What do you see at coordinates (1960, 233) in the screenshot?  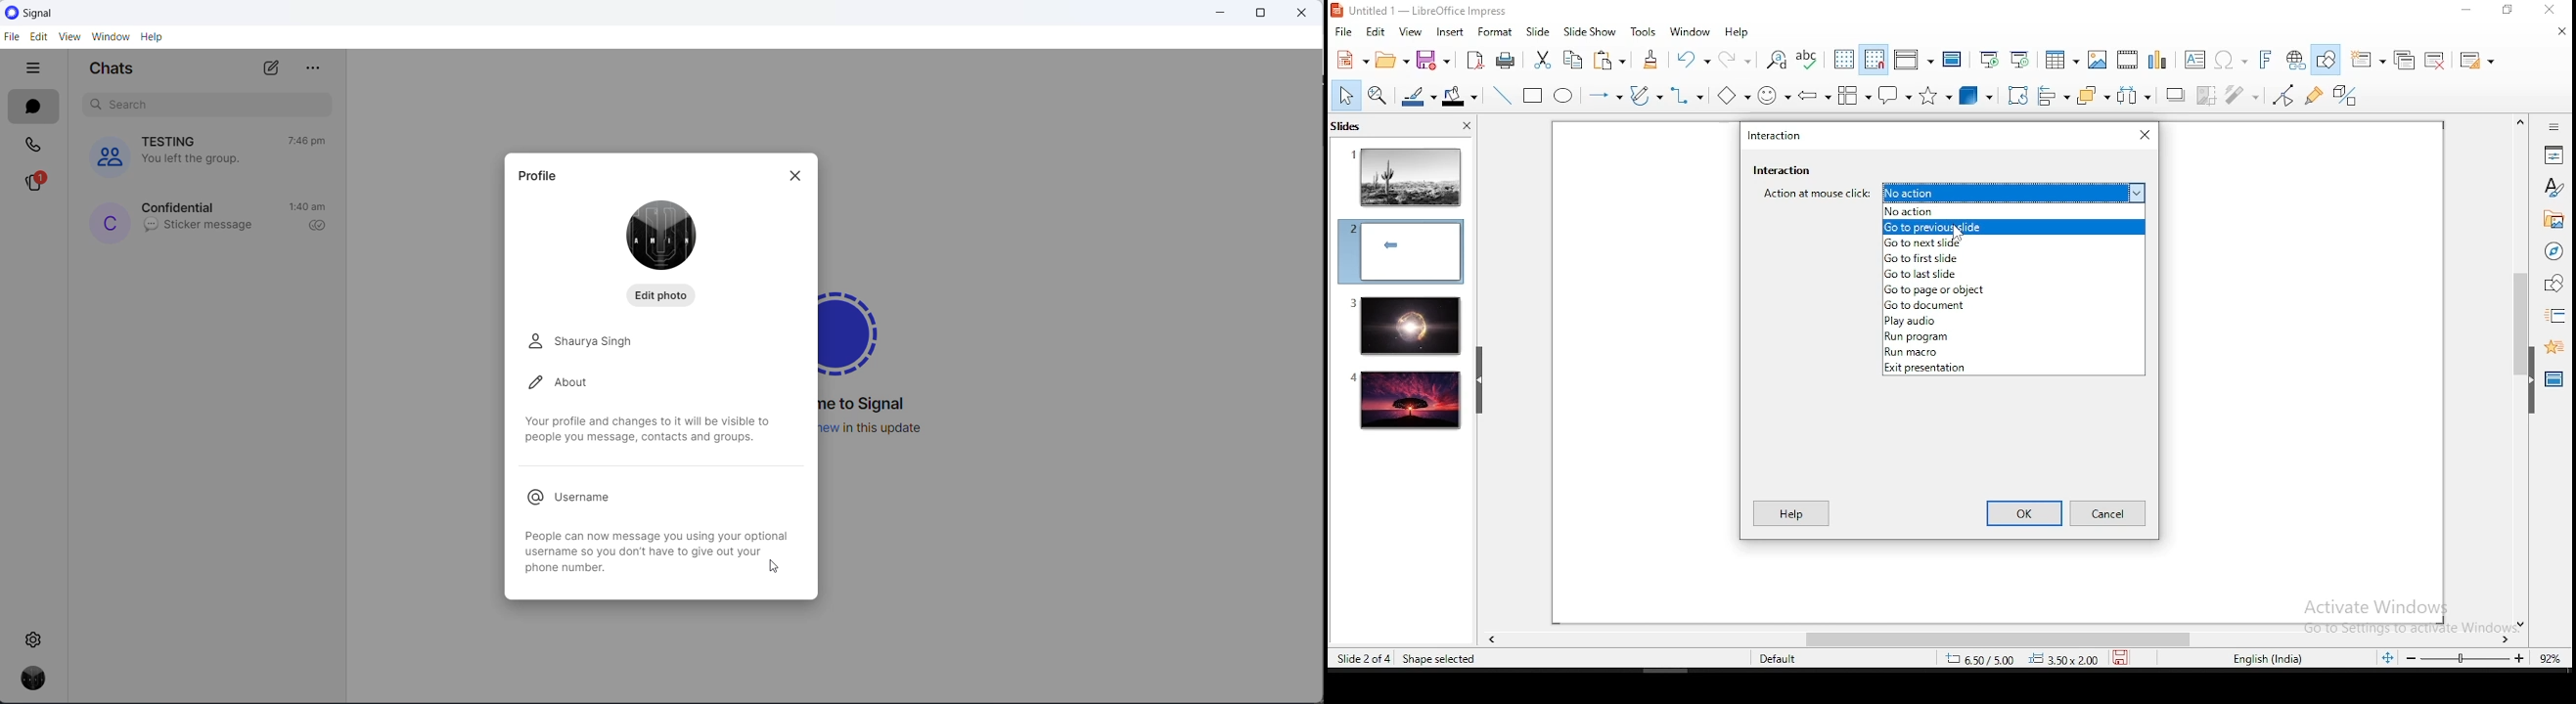 I see `Go to previous` at bounding box center [1960, 233].